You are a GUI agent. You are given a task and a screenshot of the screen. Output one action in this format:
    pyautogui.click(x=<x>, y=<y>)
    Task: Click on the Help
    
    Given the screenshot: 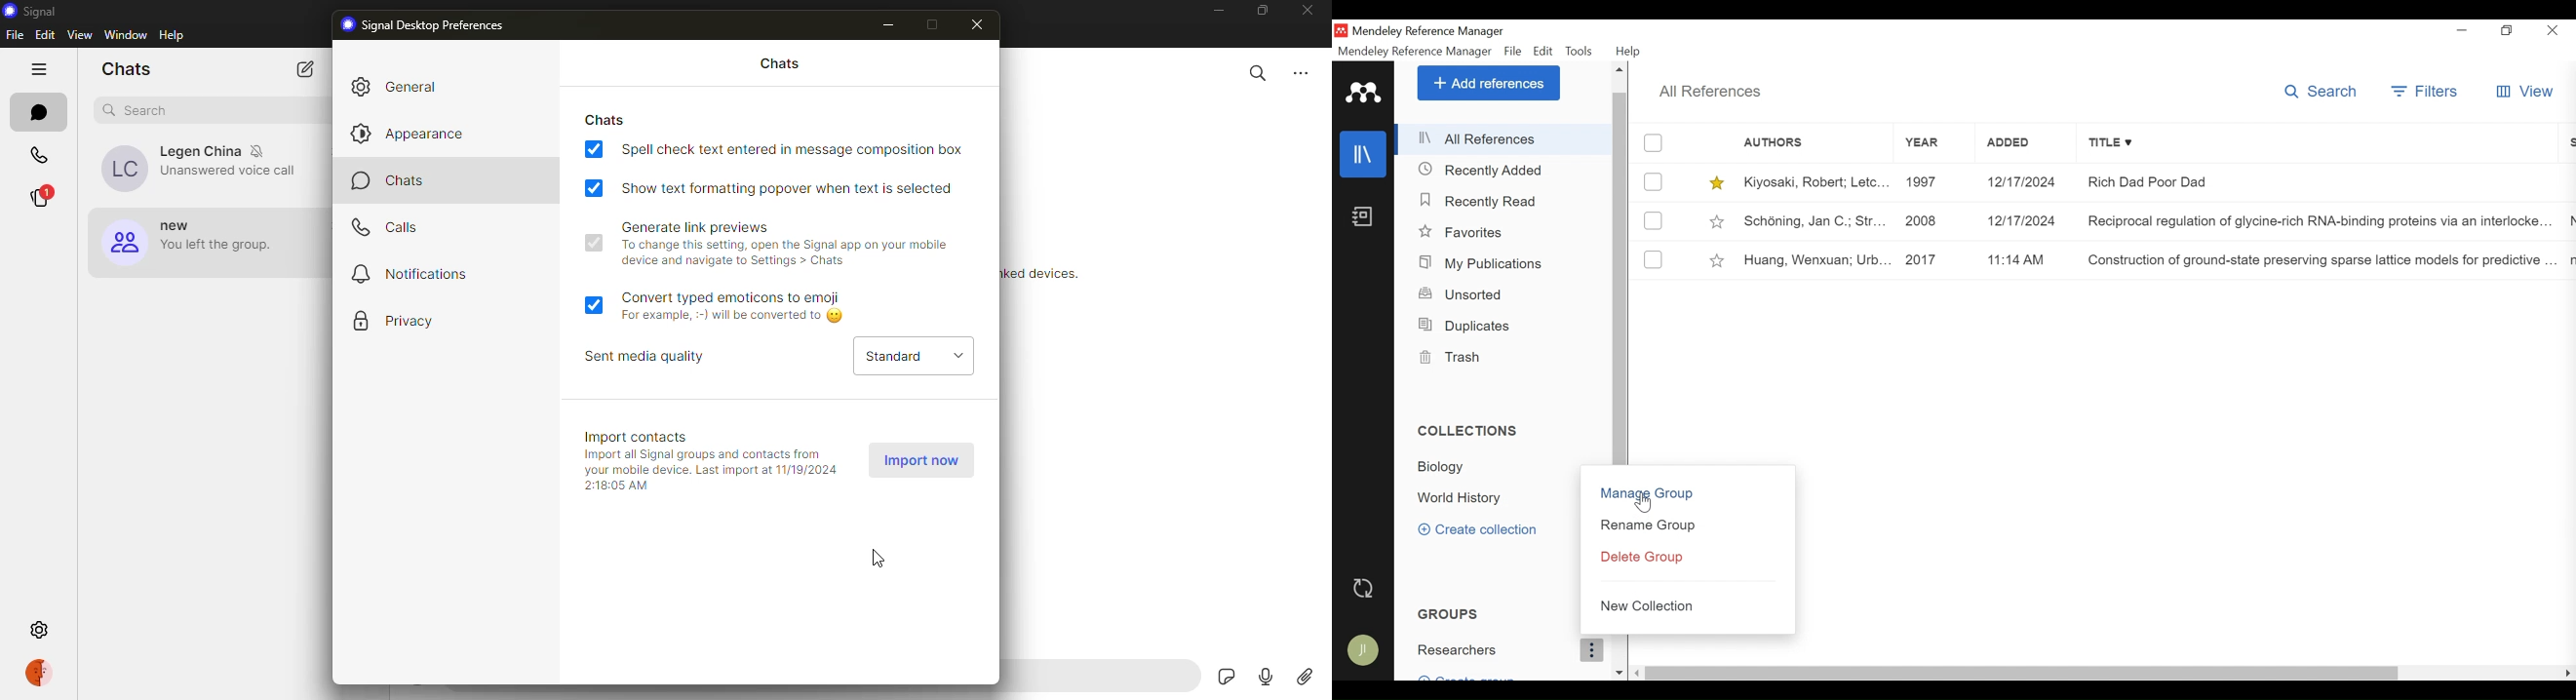 What is the action you would take?
    pyautogui.click(x=1630, y=51)
    